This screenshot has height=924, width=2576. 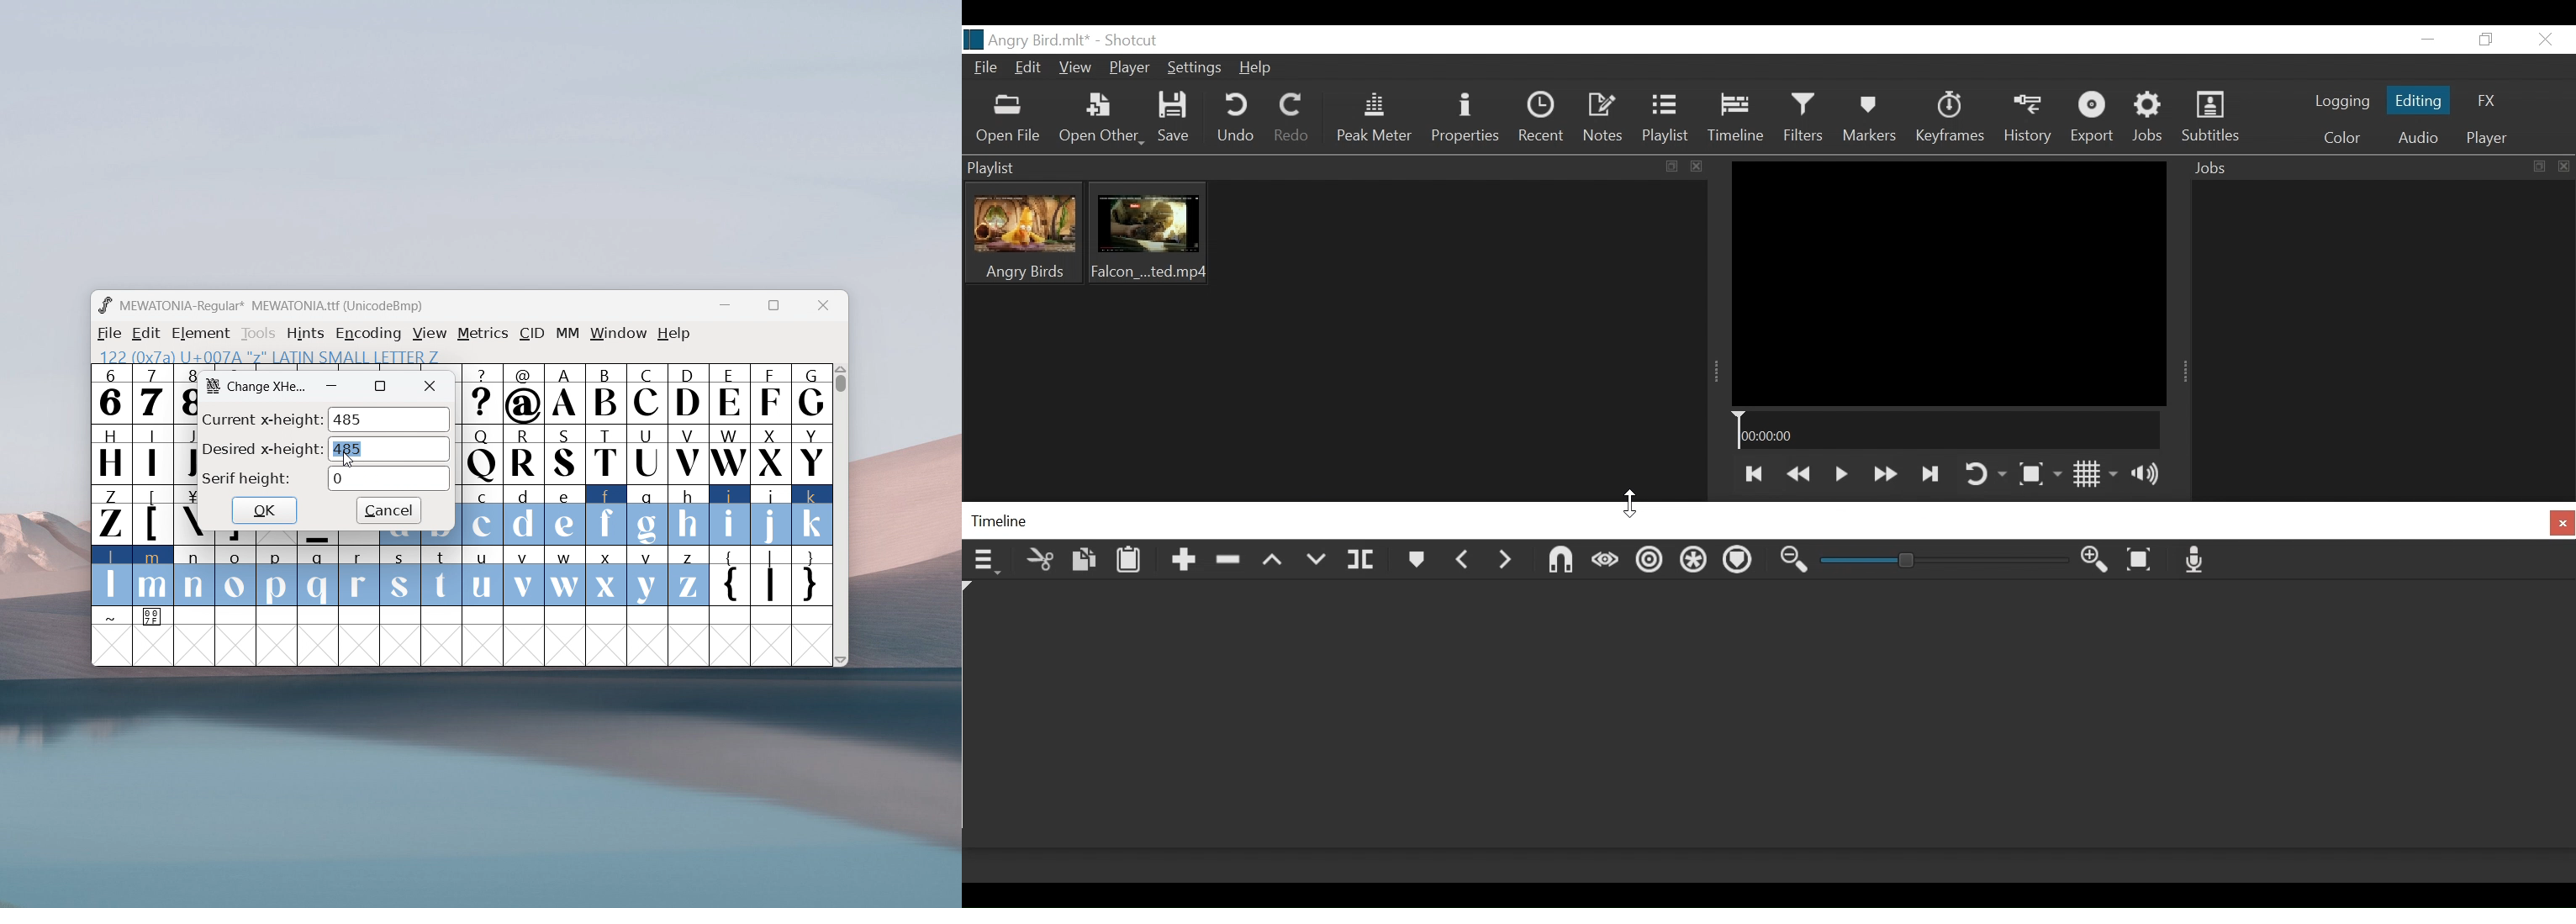 What do you see at coordinates (154, 619) in the screenshot?
I see `0 0 7 F` at bounding box center [154, 619].